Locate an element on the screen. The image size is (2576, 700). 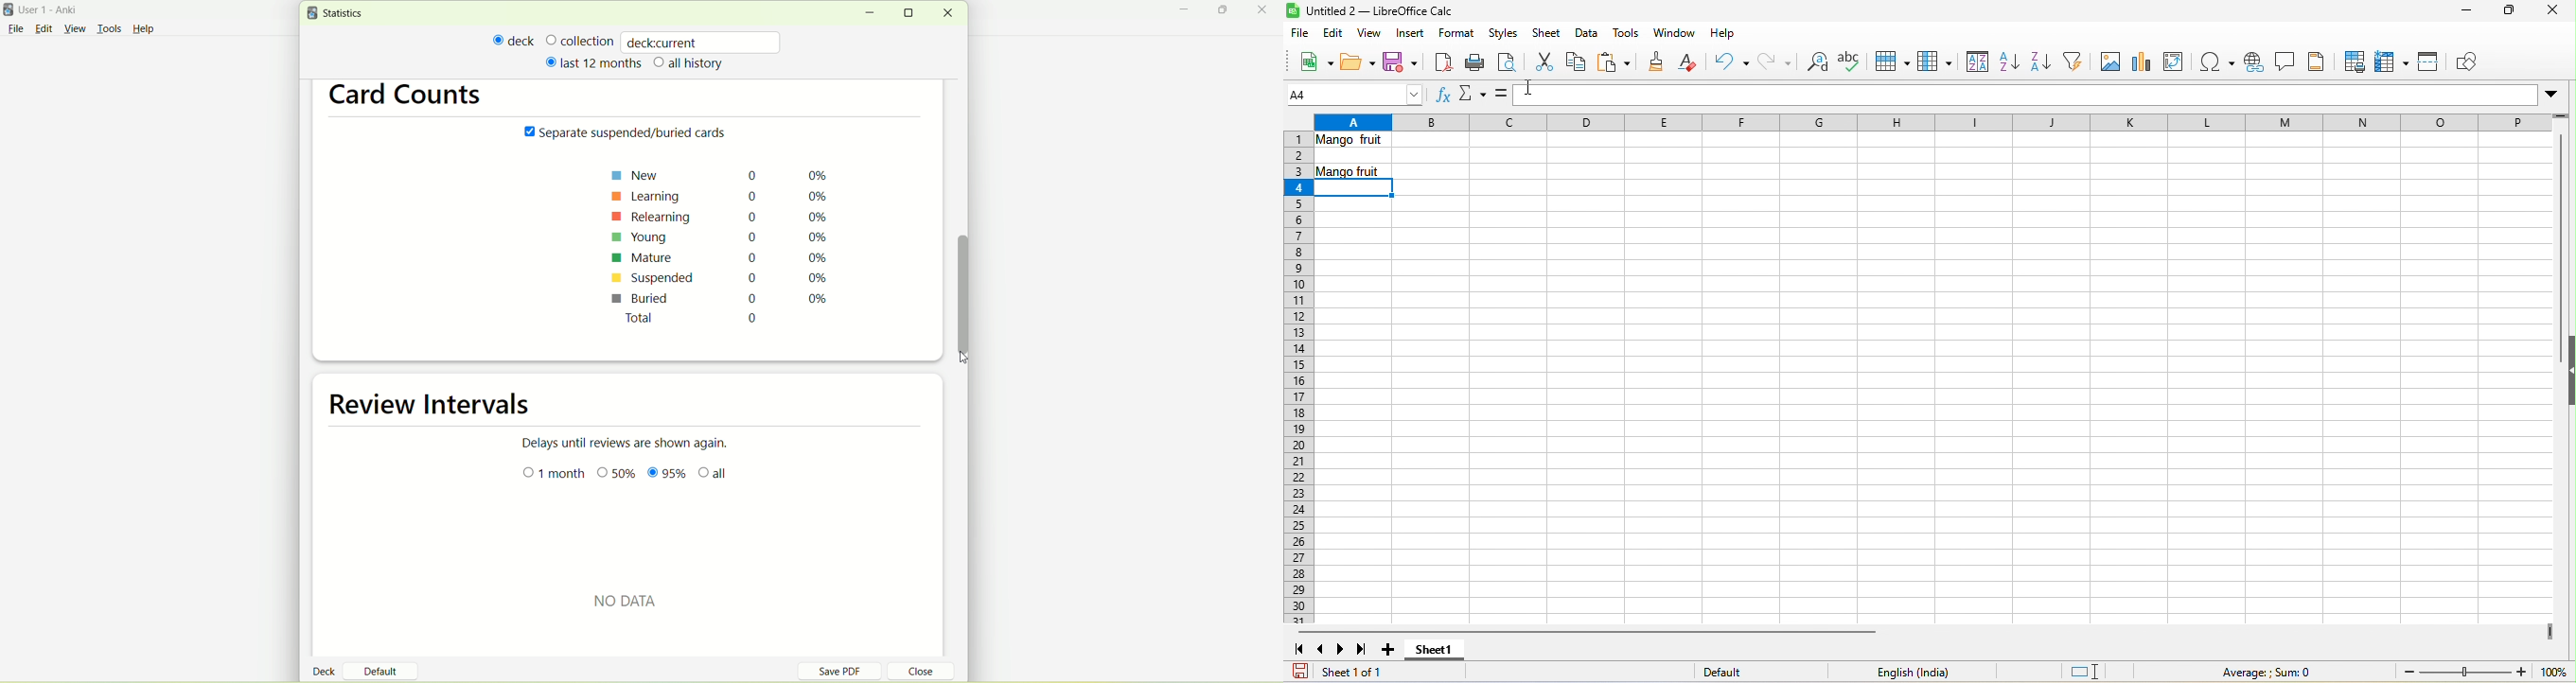
drag to view next columns is located at coordinates (2552, 632).